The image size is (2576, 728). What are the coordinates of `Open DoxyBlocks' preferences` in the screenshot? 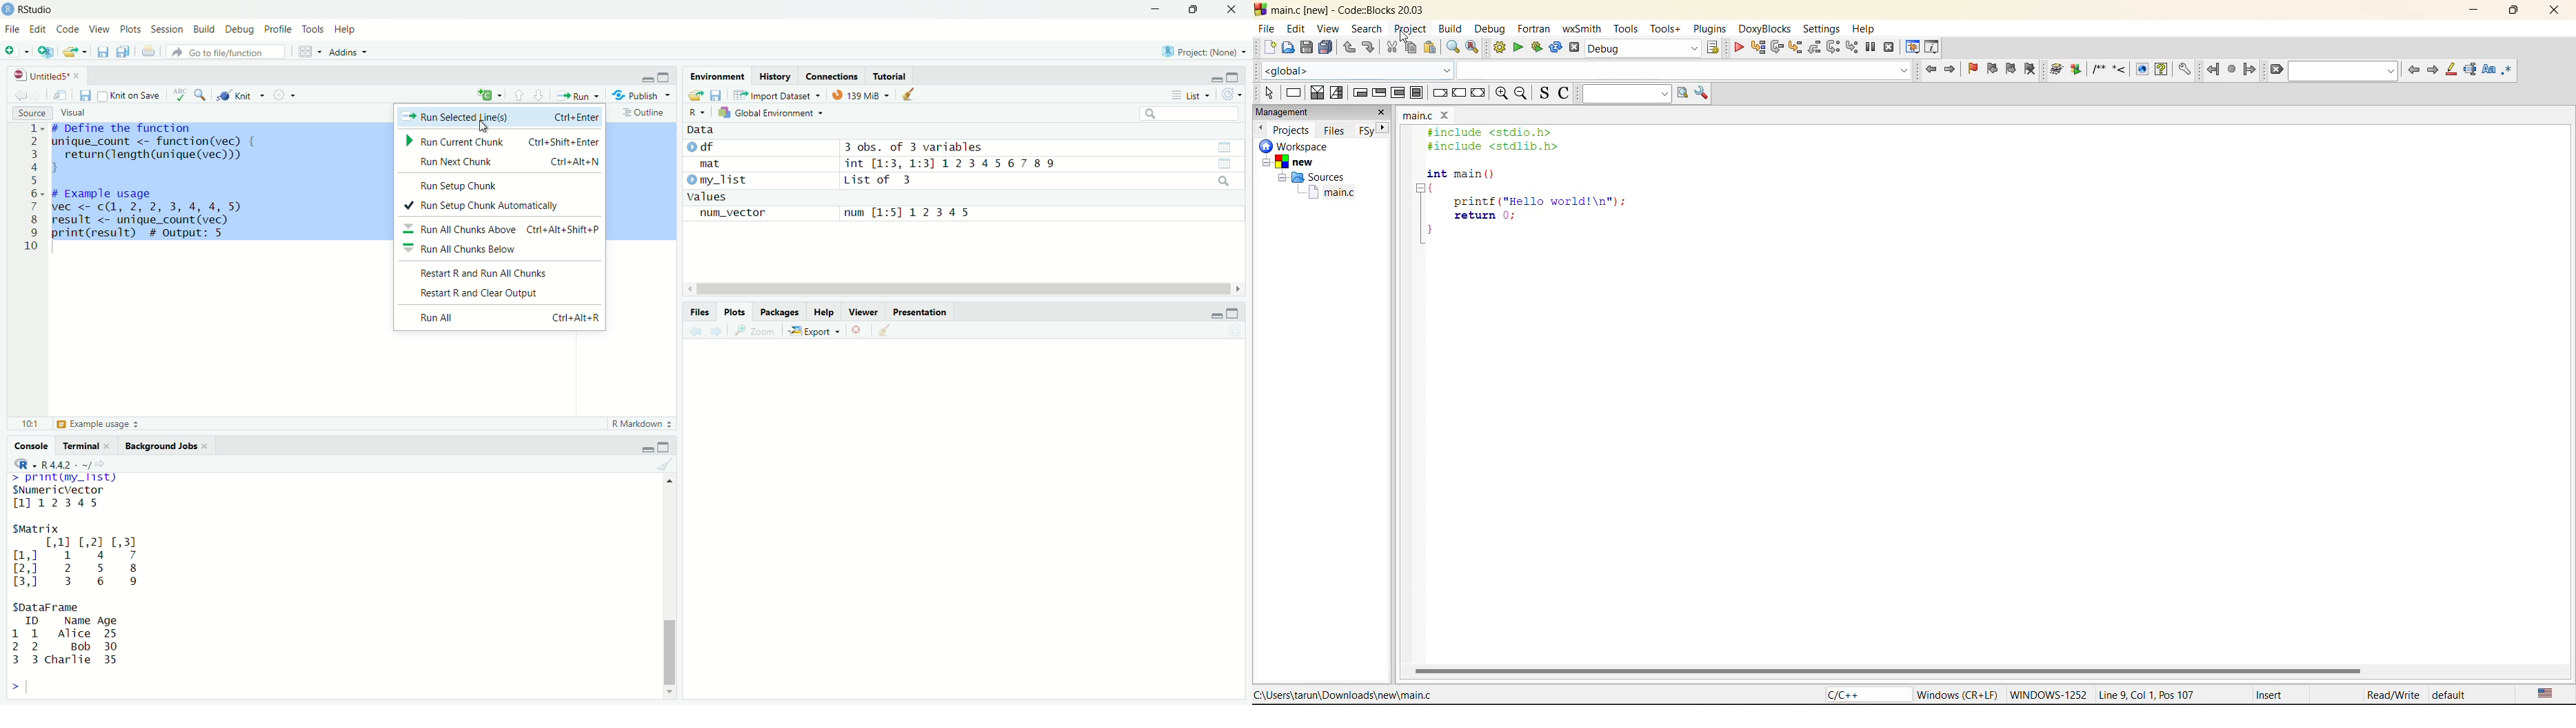 It's located at (2184, 70).